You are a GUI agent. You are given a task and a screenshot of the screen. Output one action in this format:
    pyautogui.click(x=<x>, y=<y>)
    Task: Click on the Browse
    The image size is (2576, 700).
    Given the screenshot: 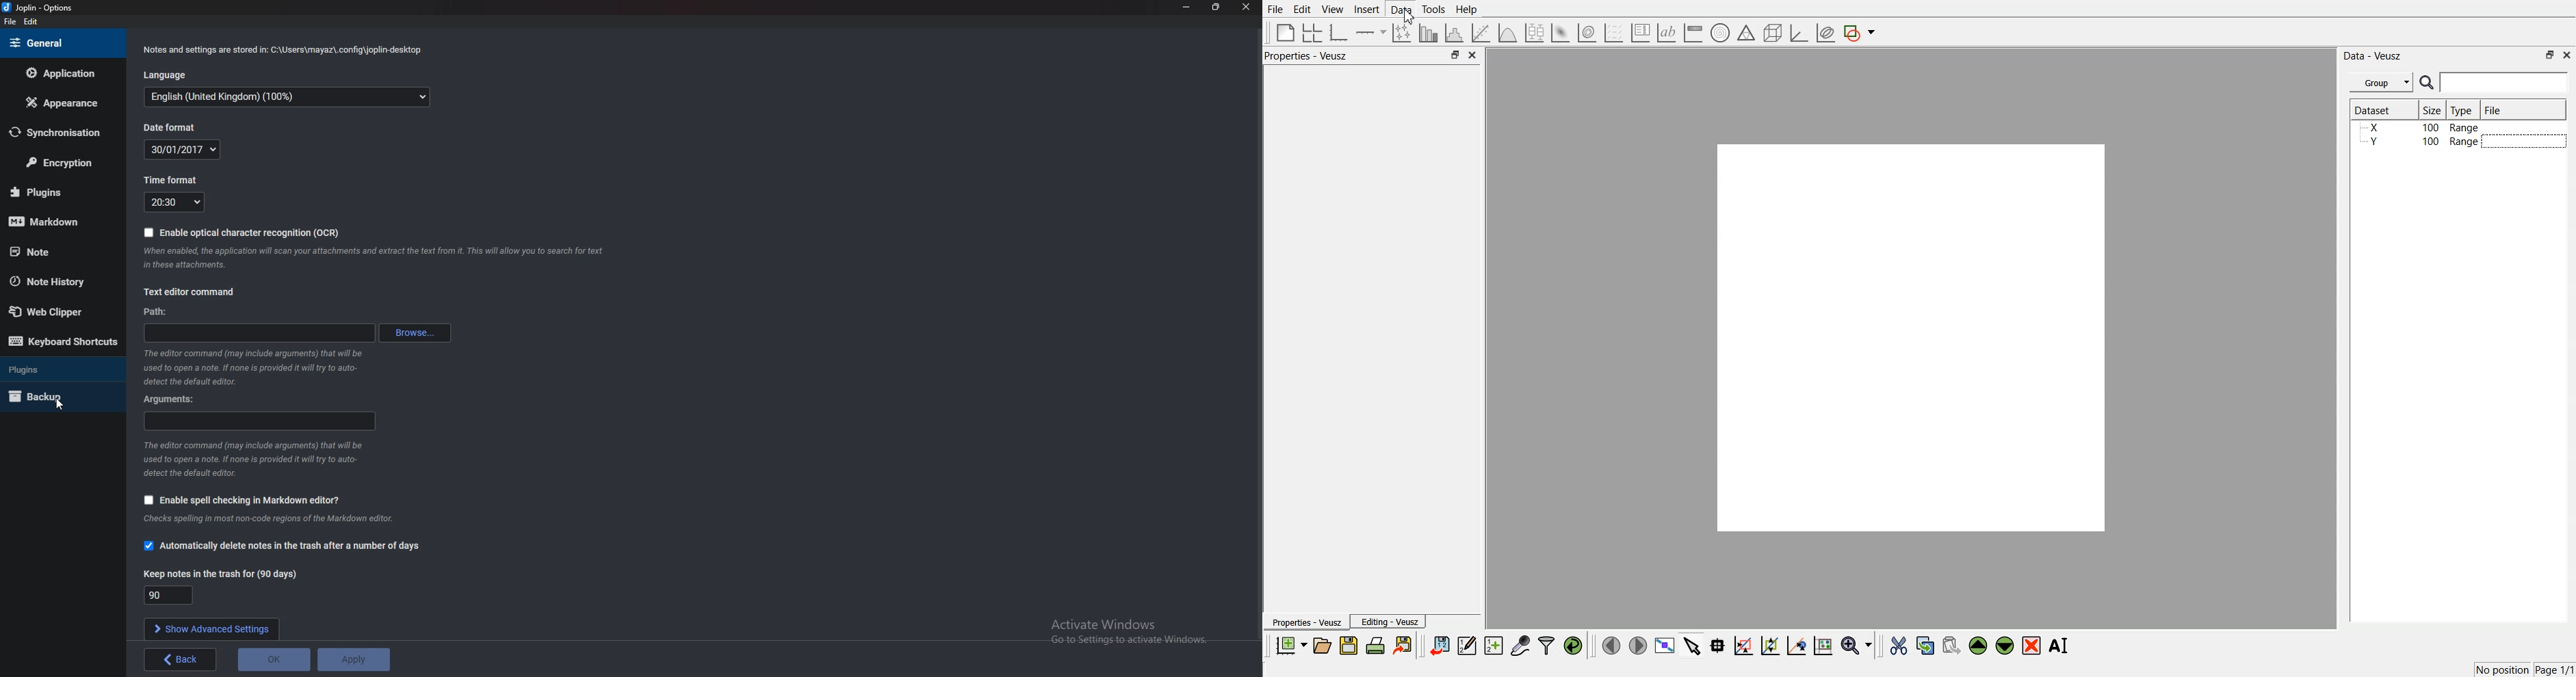 What is the action you would take?
    pyautogui.click(x=412, y=333)
    